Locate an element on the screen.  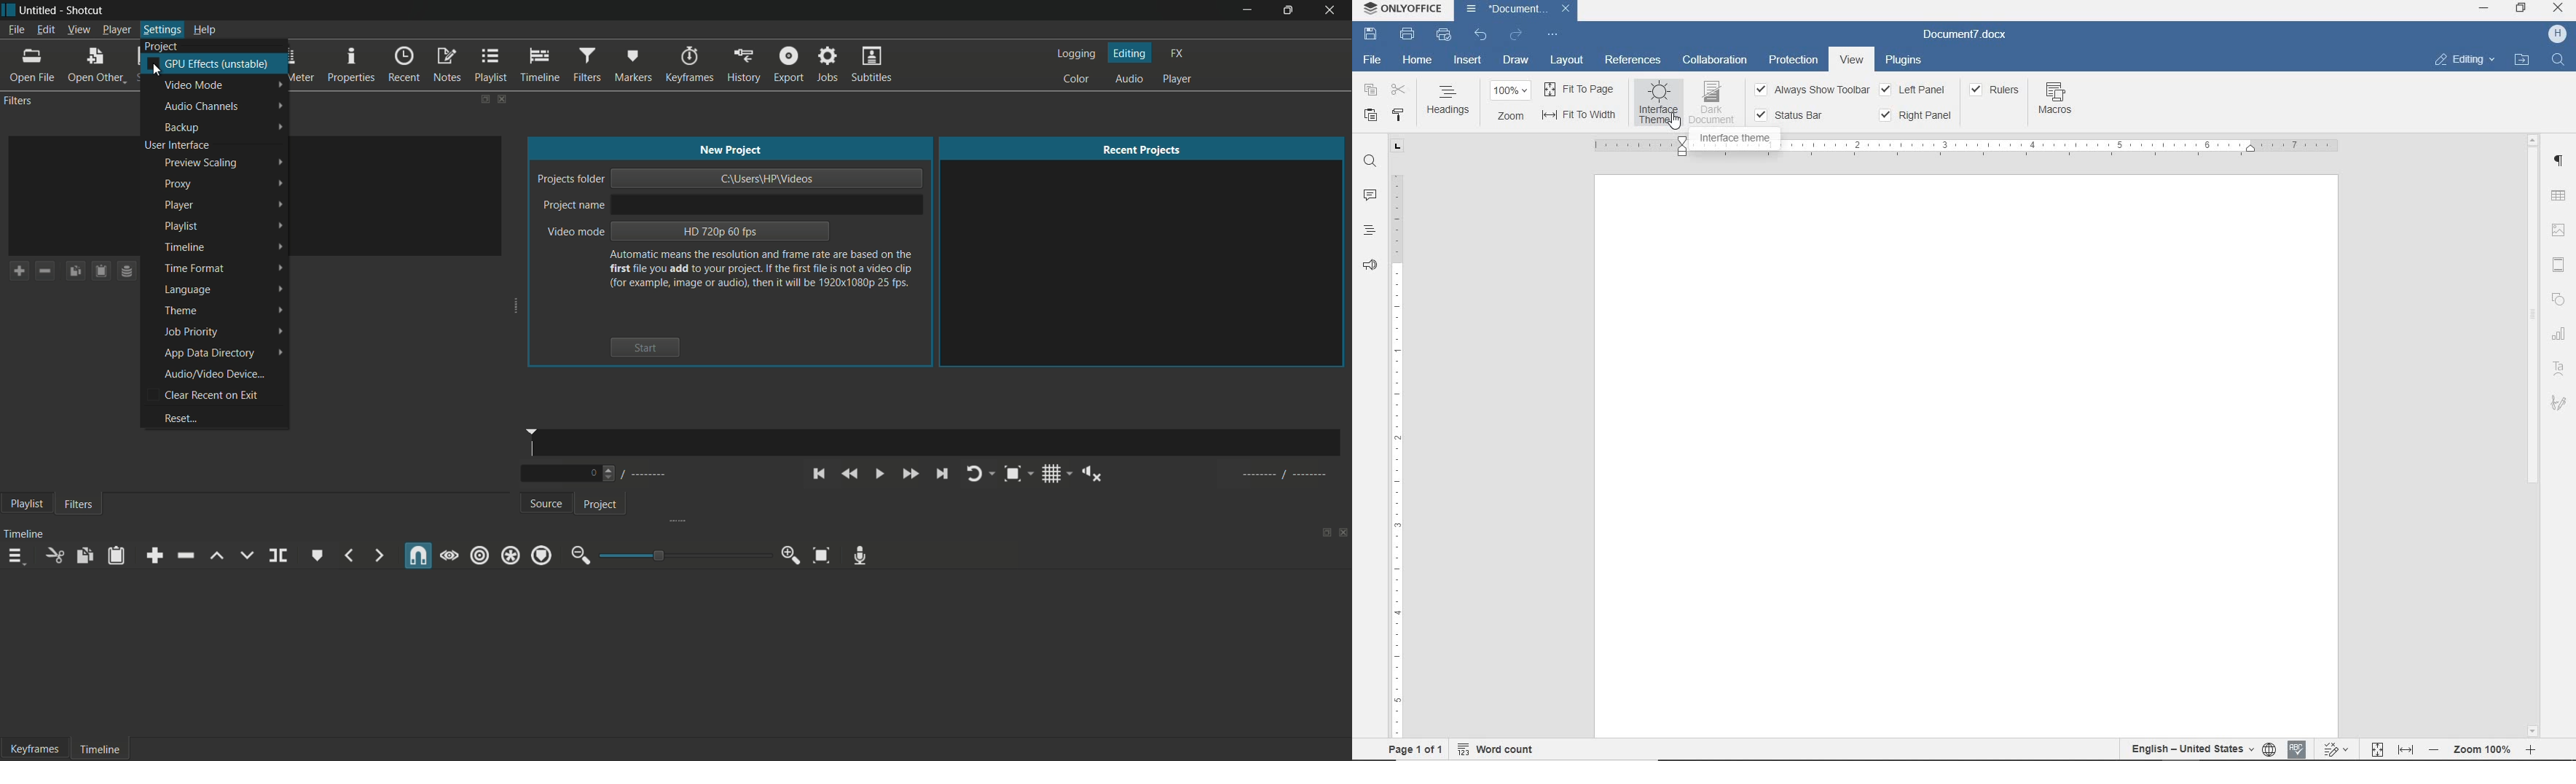
audio channels is located at coordinates (204, 106).